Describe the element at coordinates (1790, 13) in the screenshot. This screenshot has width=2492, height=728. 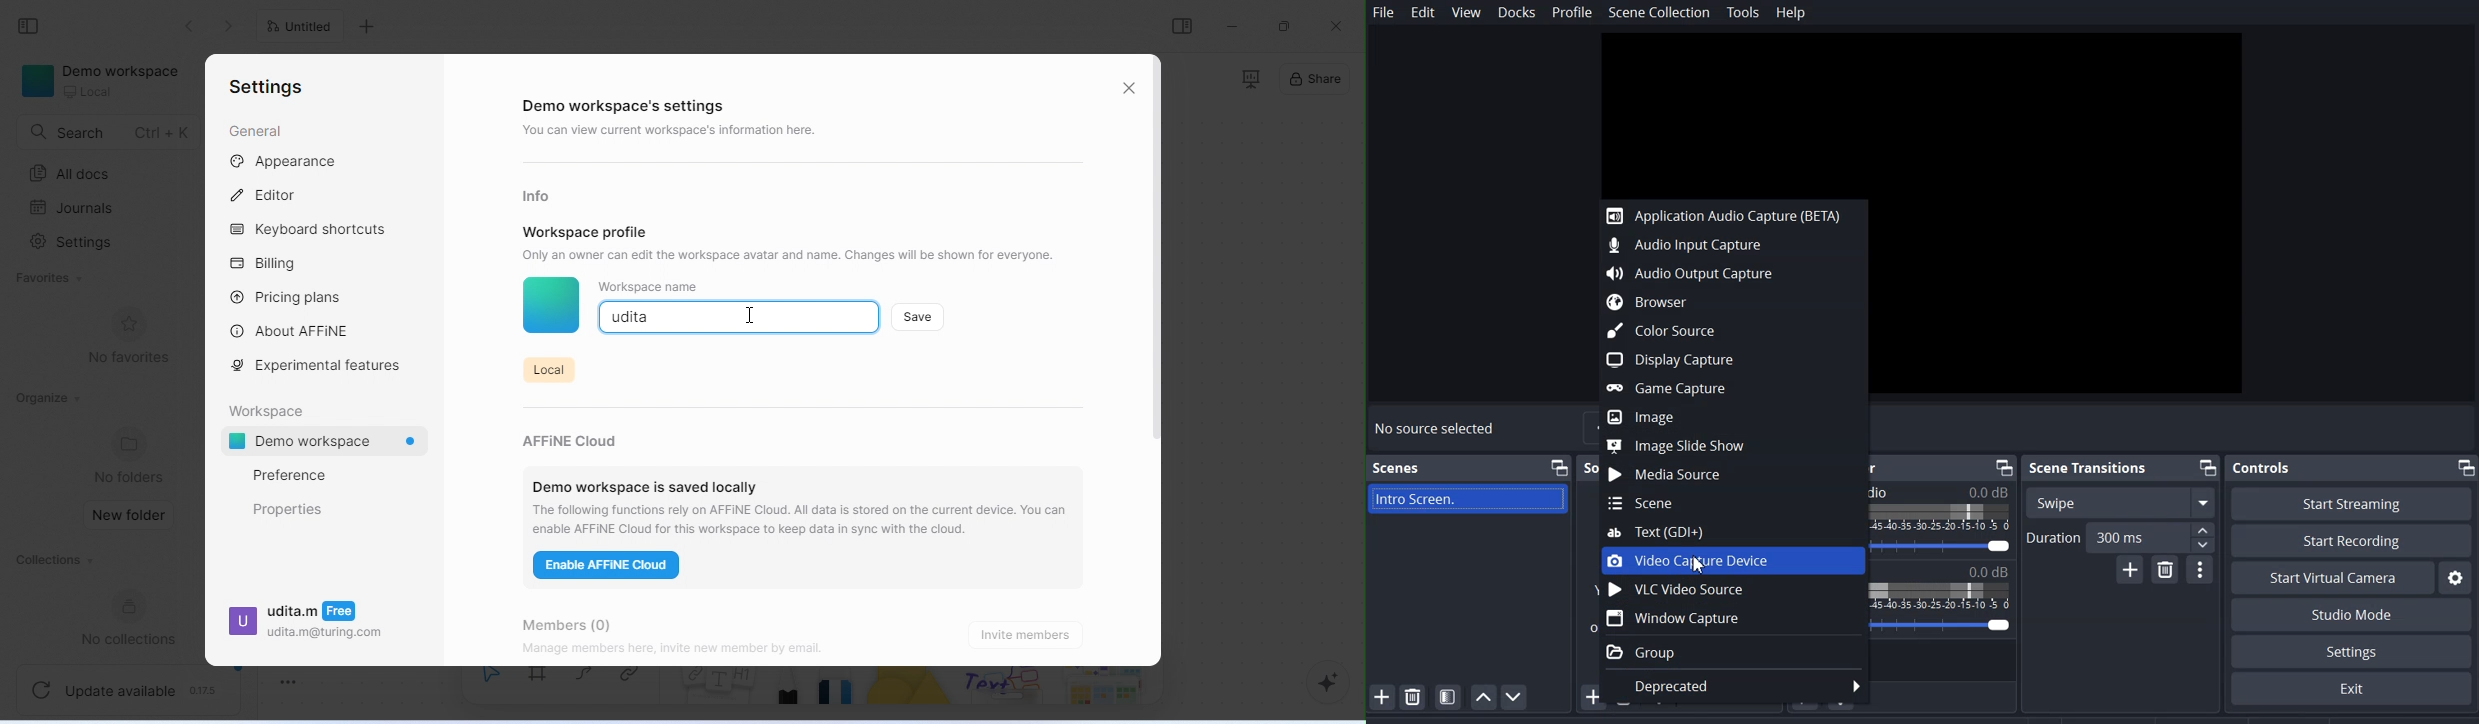
I see `Help` at that location.